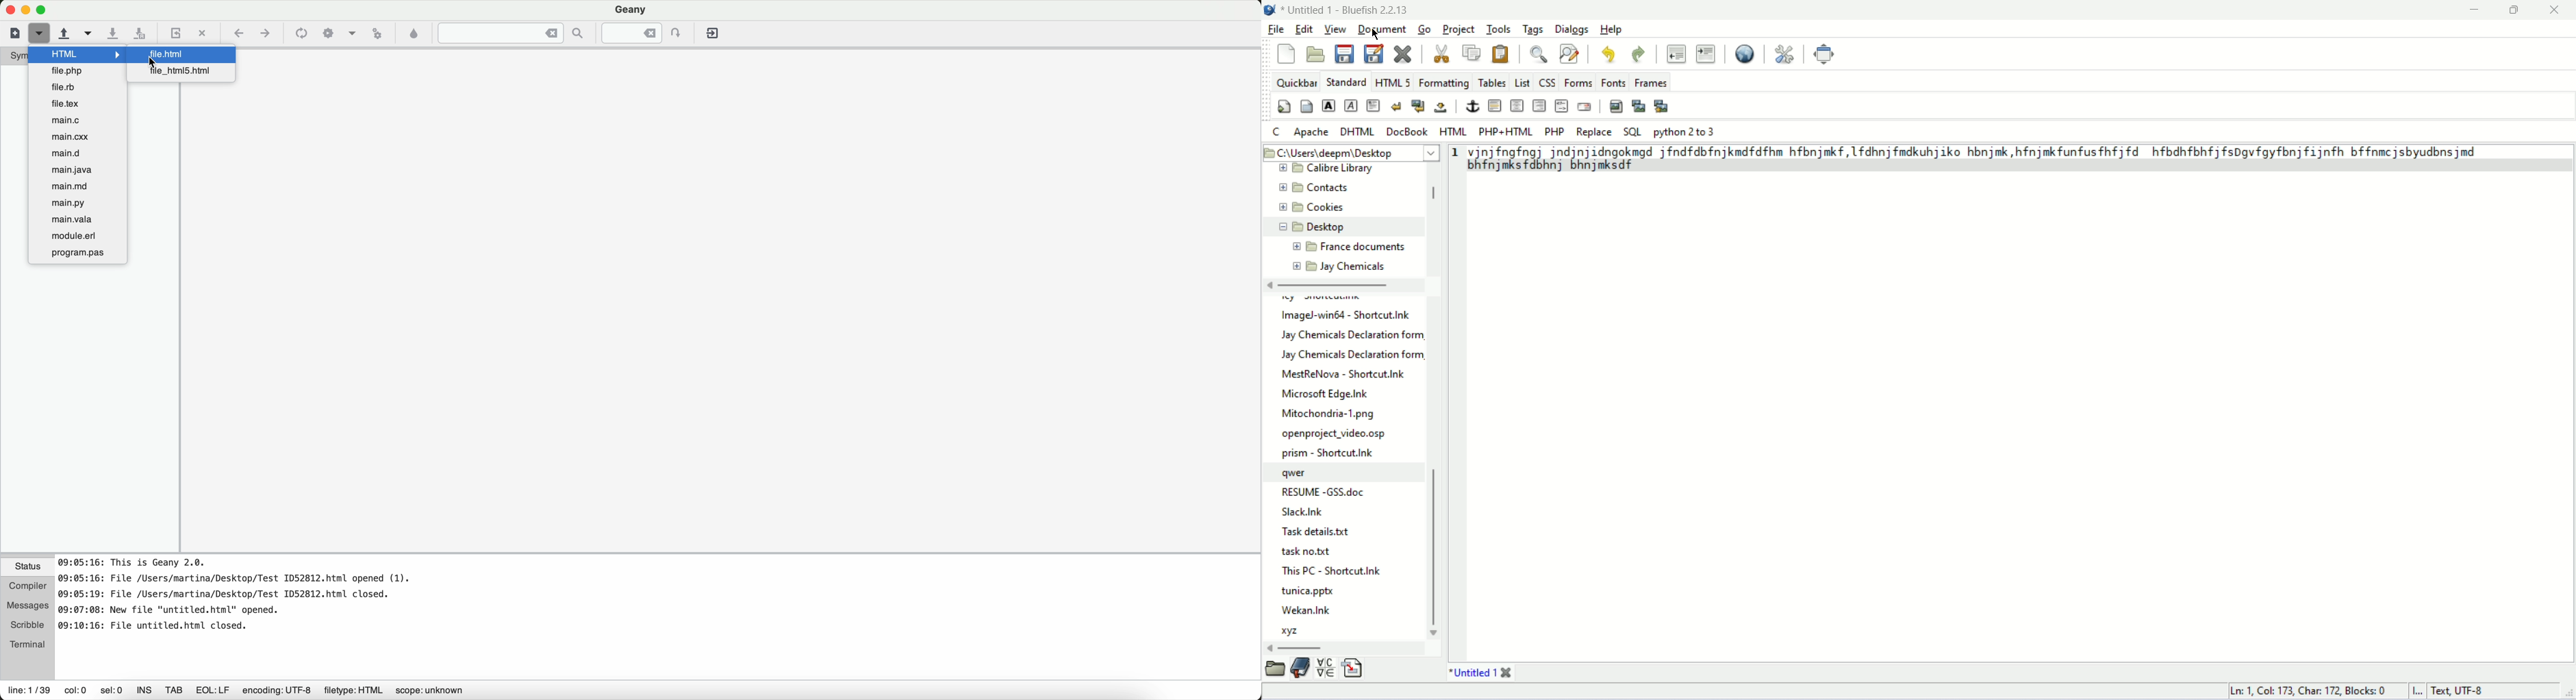 This screenshot has height=700, width=2576. What do you see at coordinates (14, 33) in the screenshot?
I see `new file` at bounding box center [14, 33].